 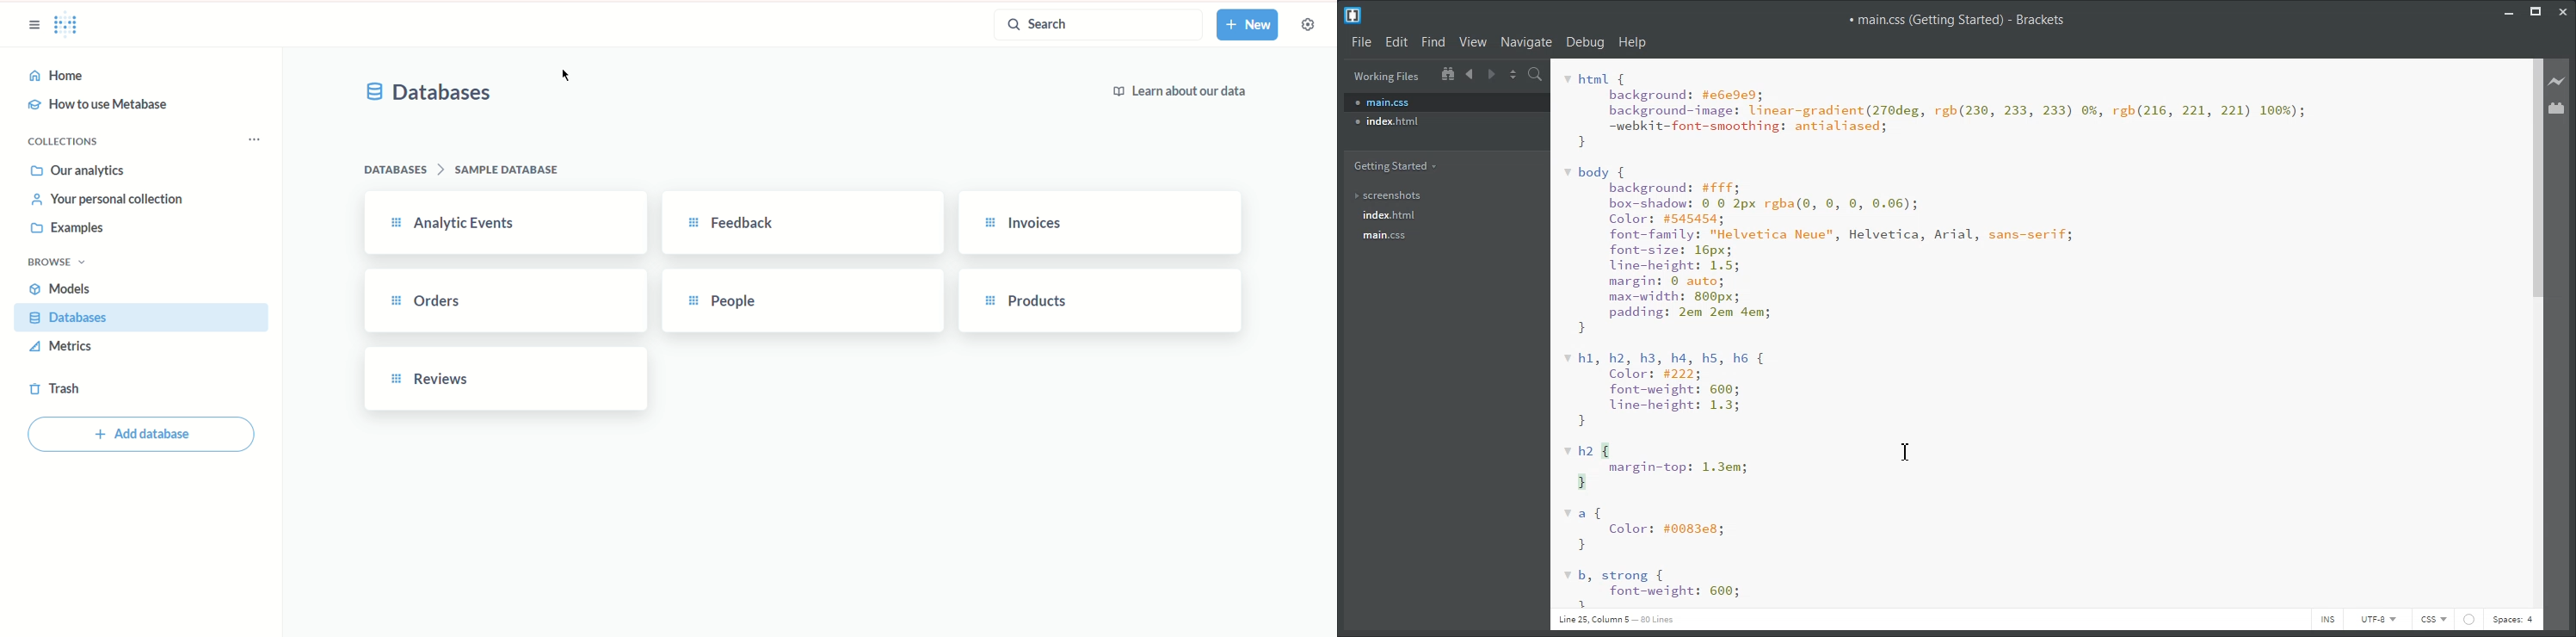 I want to click on h2 {
margin-top: 1.3em;
3, so click(x=1660, y=467).